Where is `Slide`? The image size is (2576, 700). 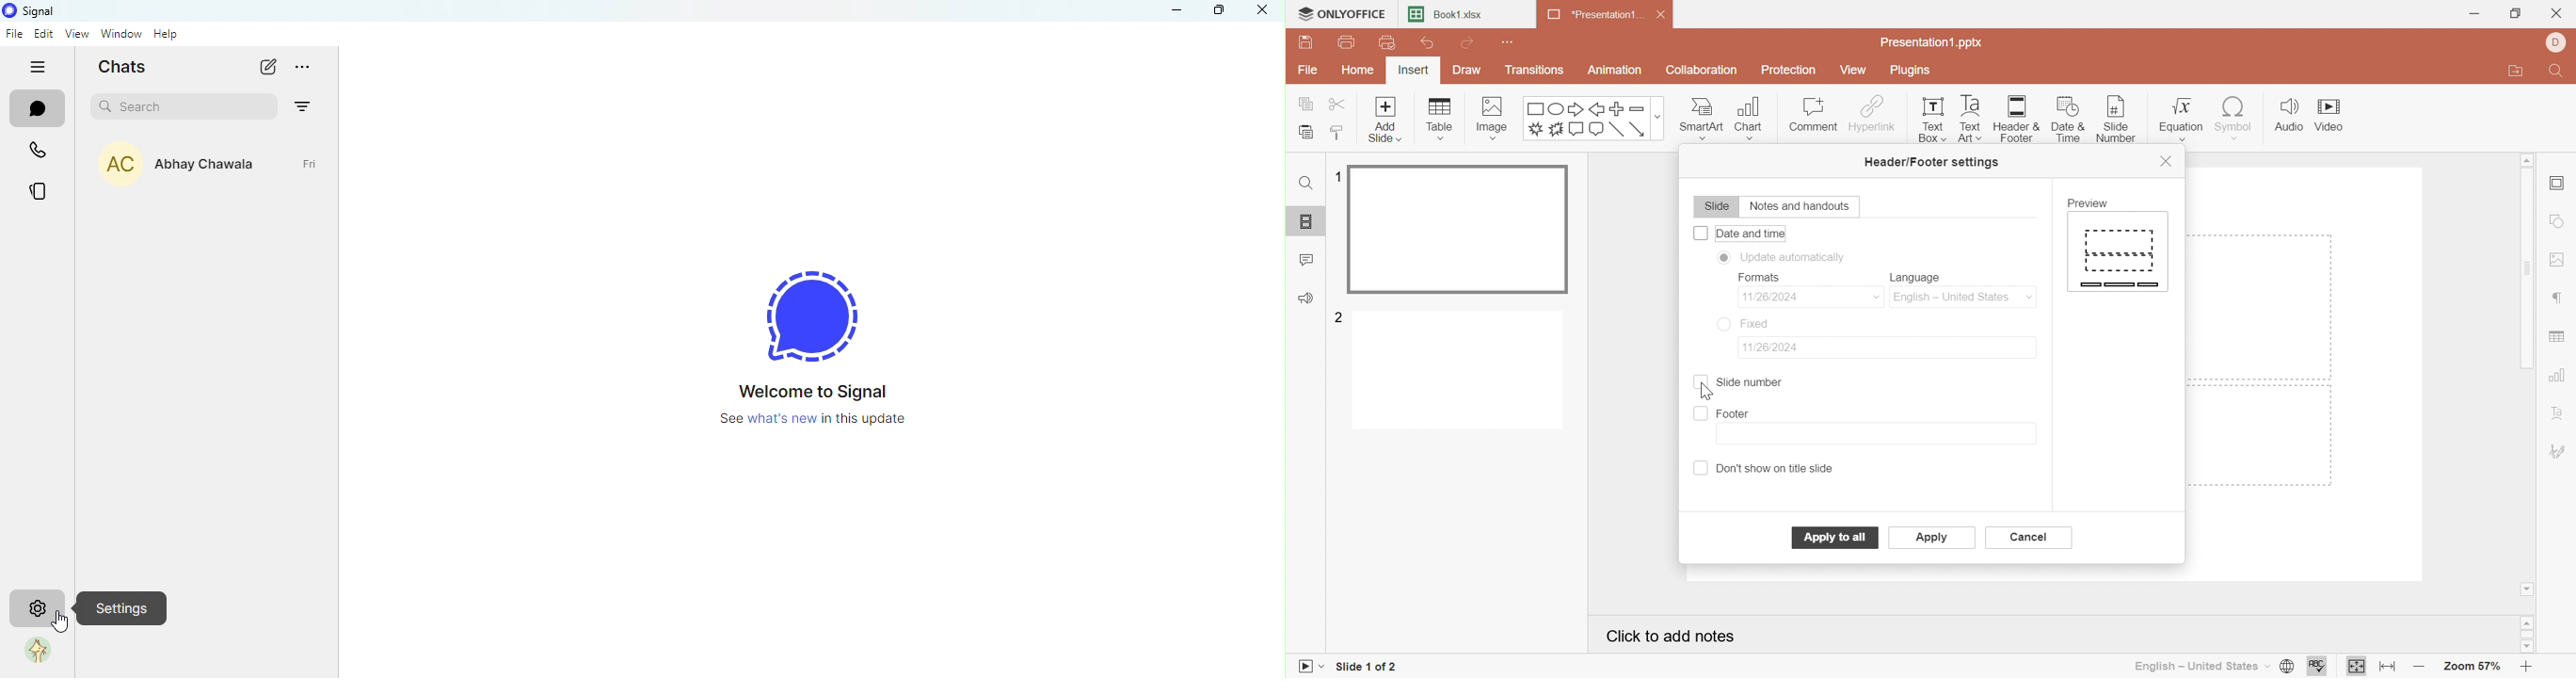 Slide is located at coordinates (1715, 208).